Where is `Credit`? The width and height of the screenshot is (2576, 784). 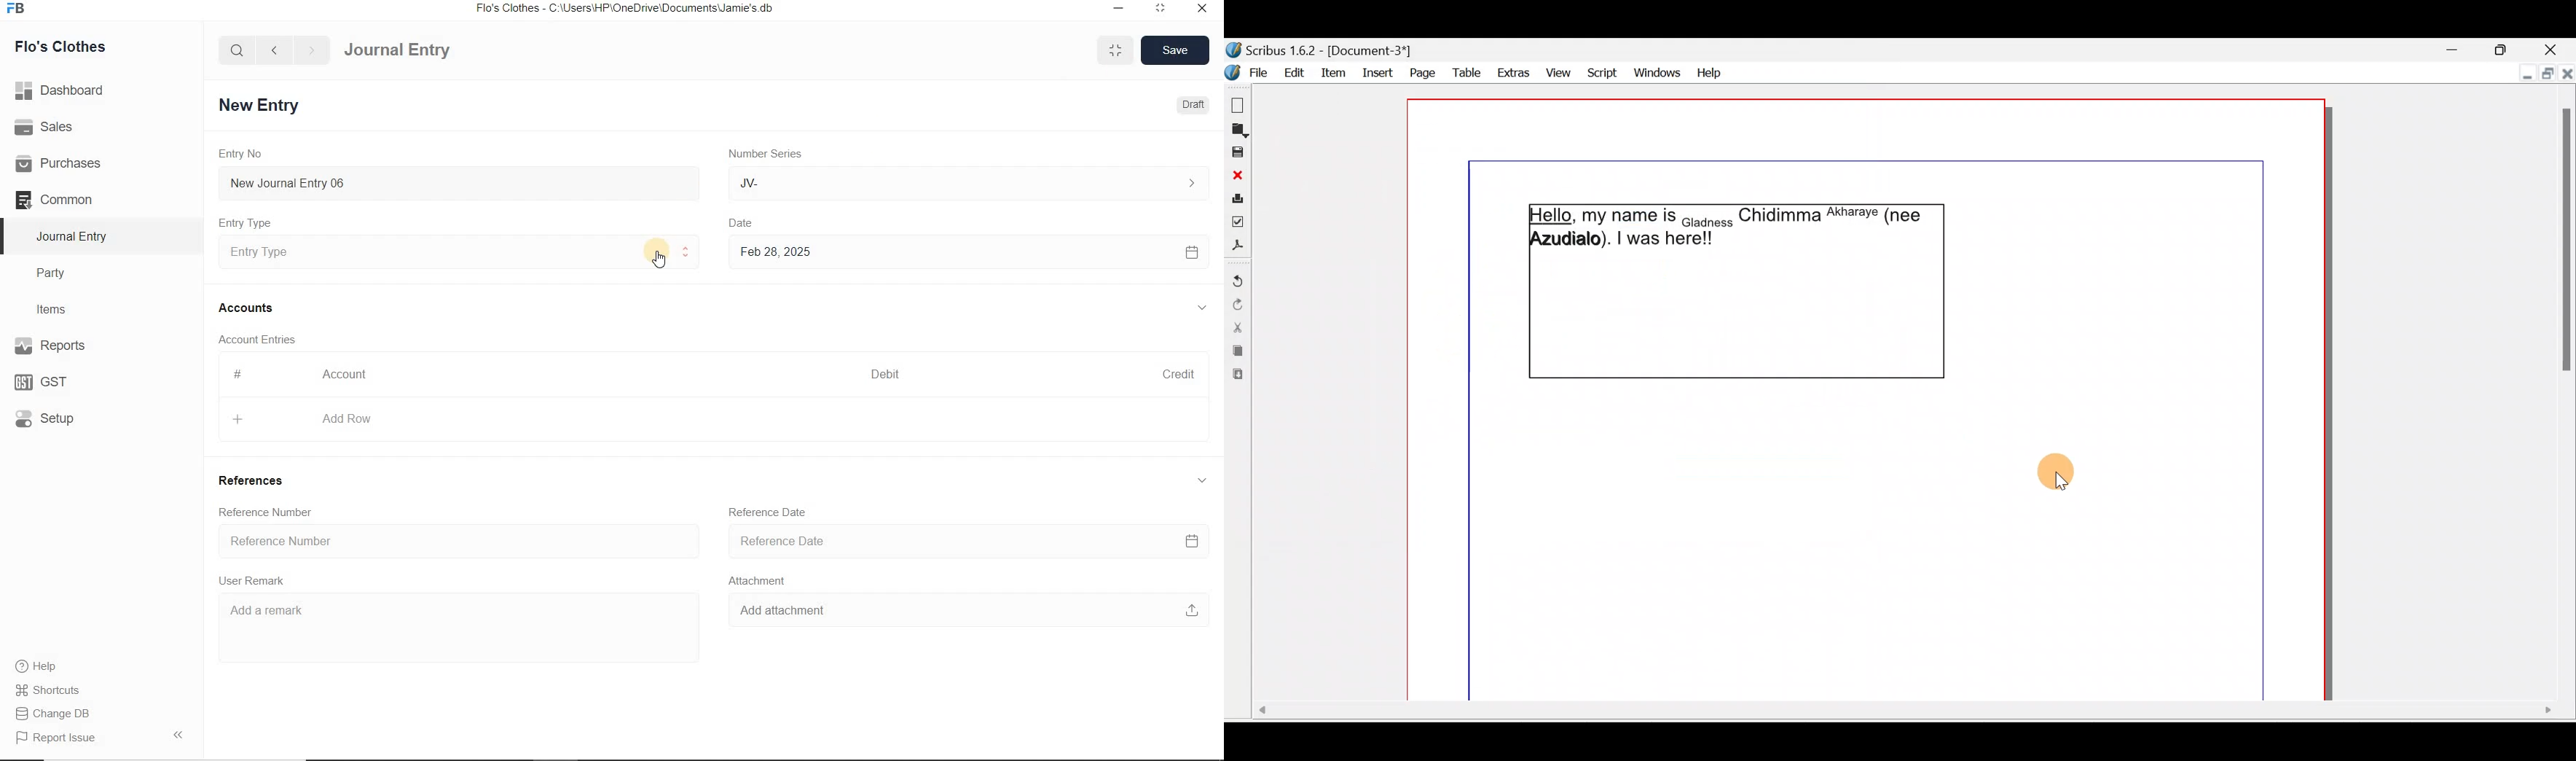 Credit is located at coordinates (1179, 374).